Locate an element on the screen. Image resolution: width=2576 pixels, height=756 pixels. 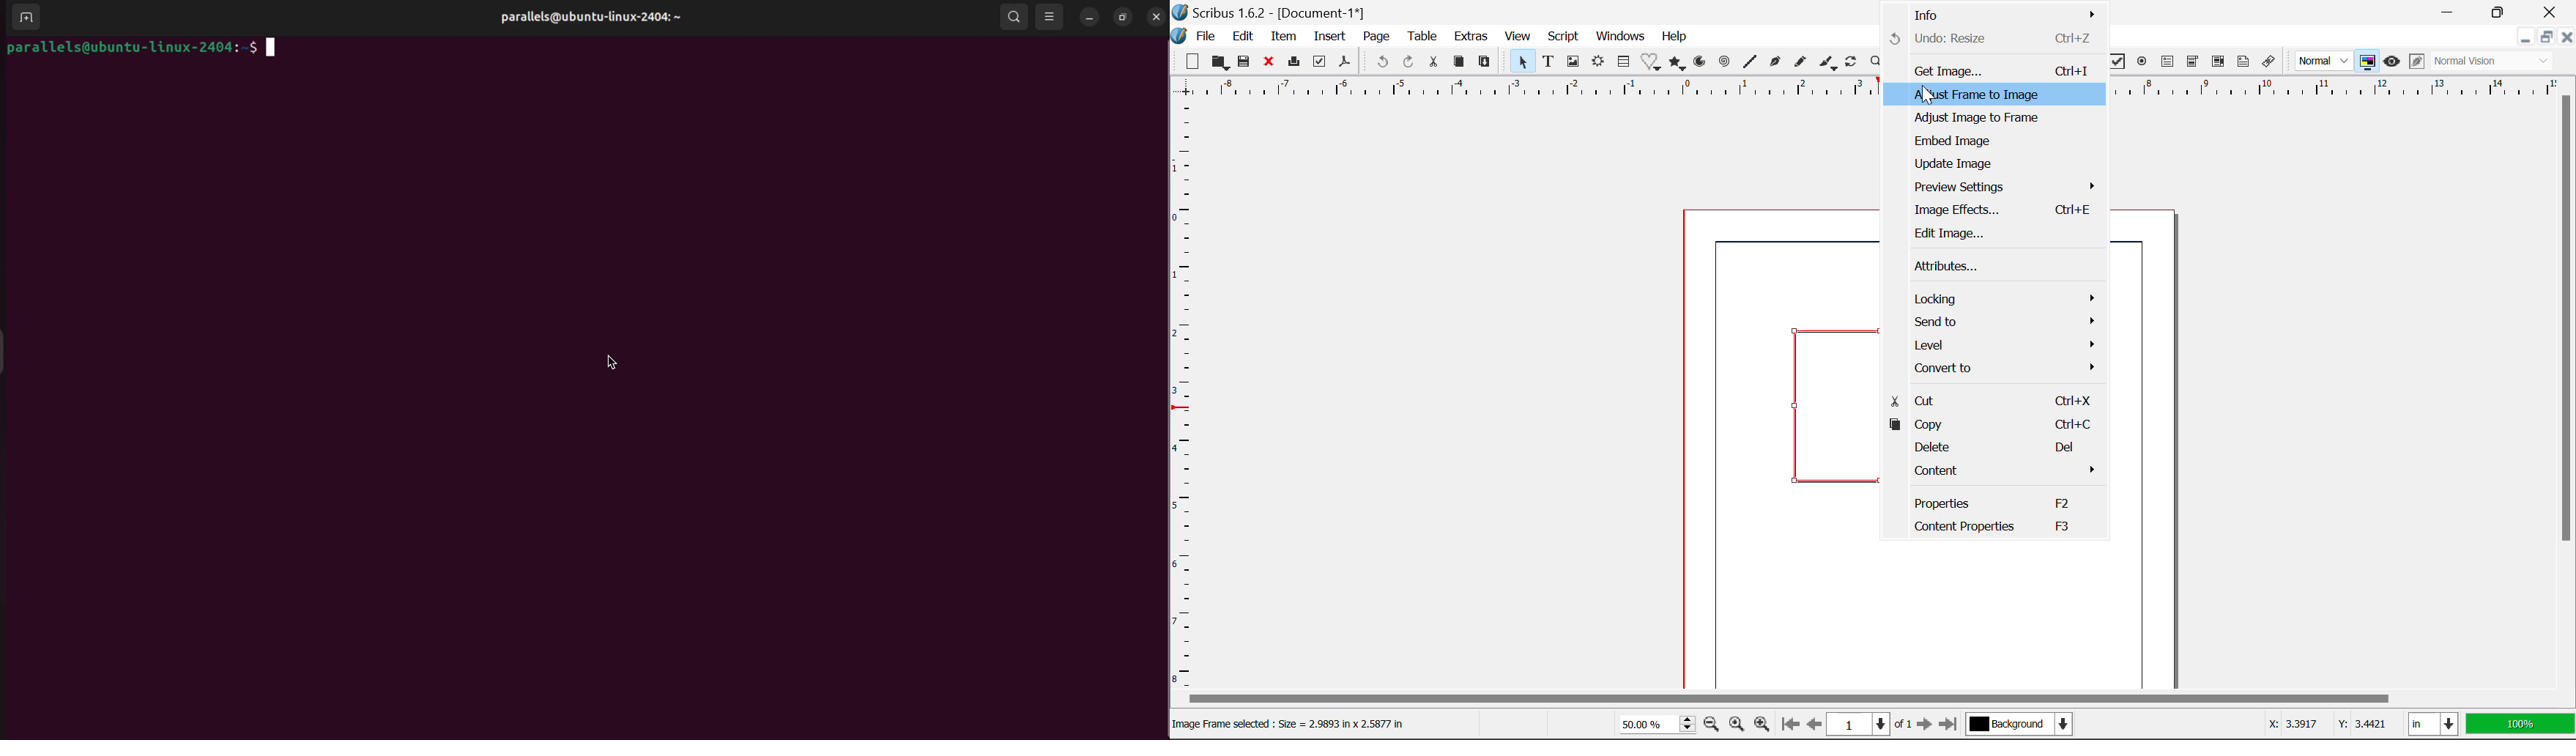
Pdf Radio Button is located at coordinates (2142, 62).